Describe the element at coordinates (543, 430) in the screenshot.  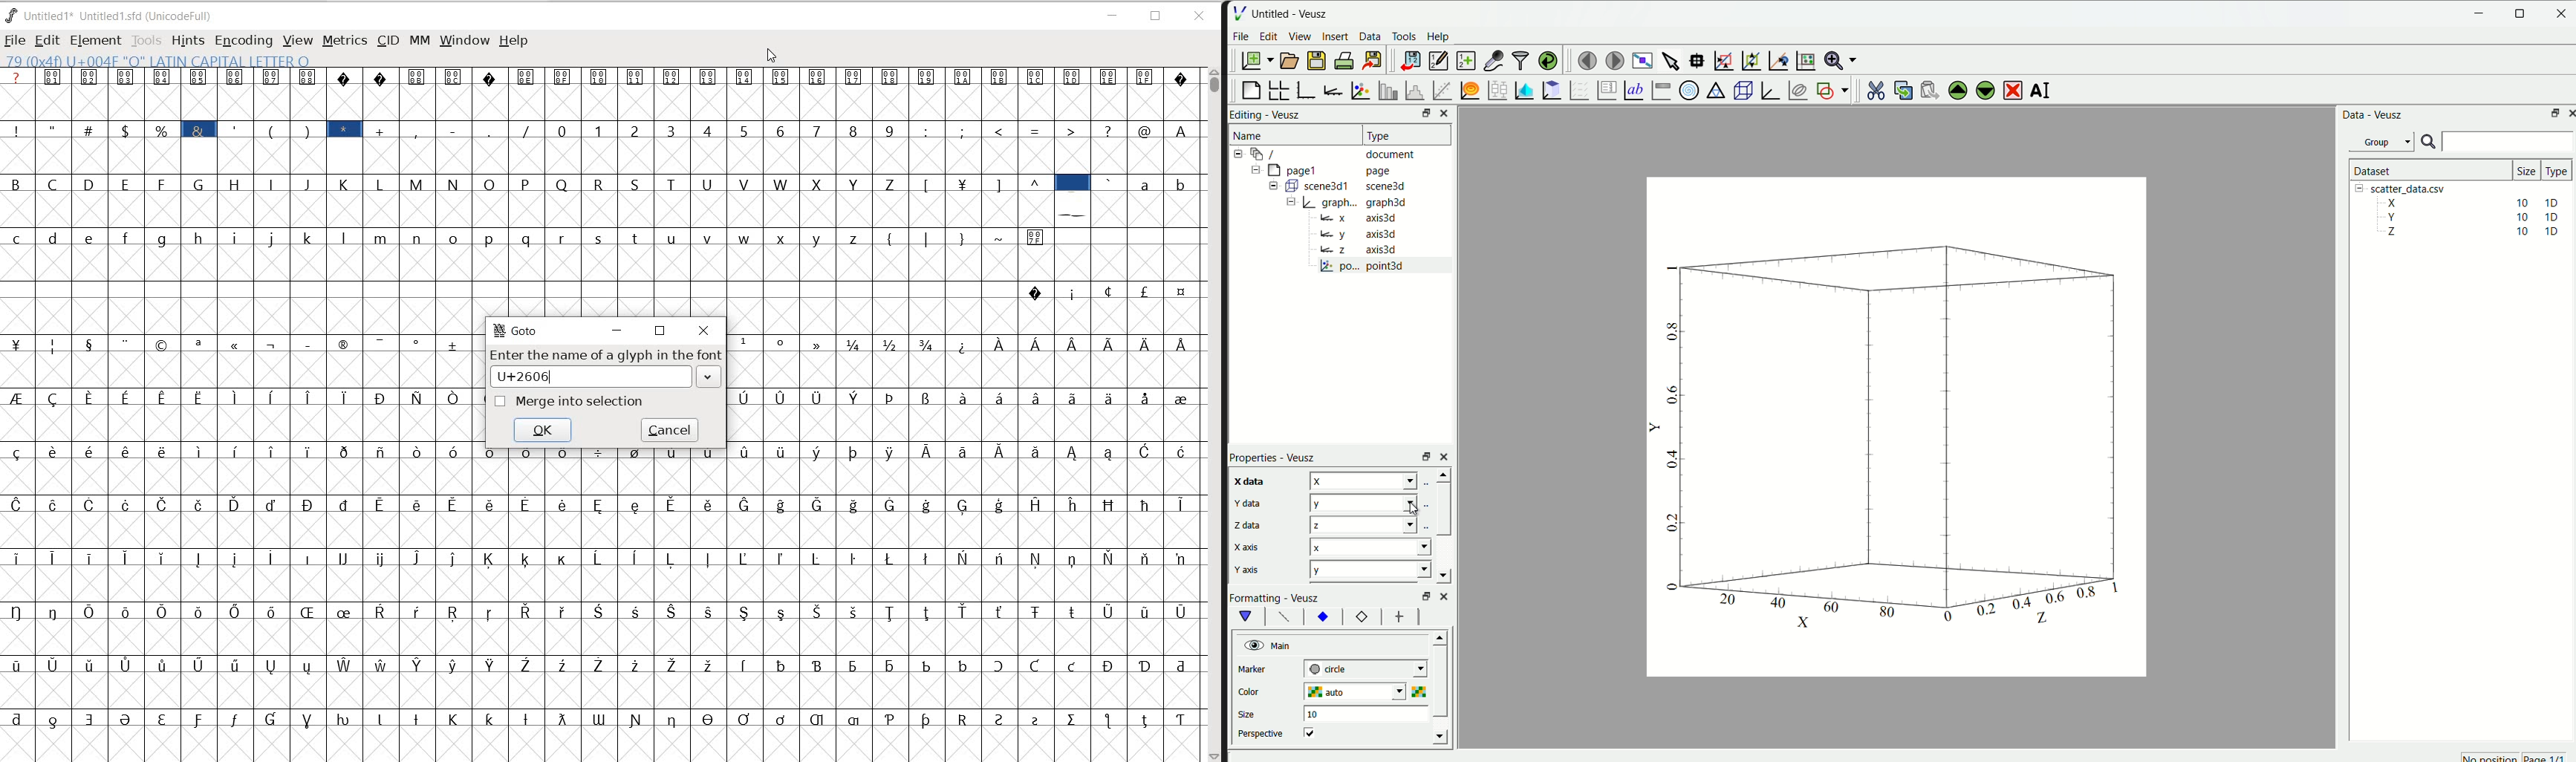
I see `ok` at that location.